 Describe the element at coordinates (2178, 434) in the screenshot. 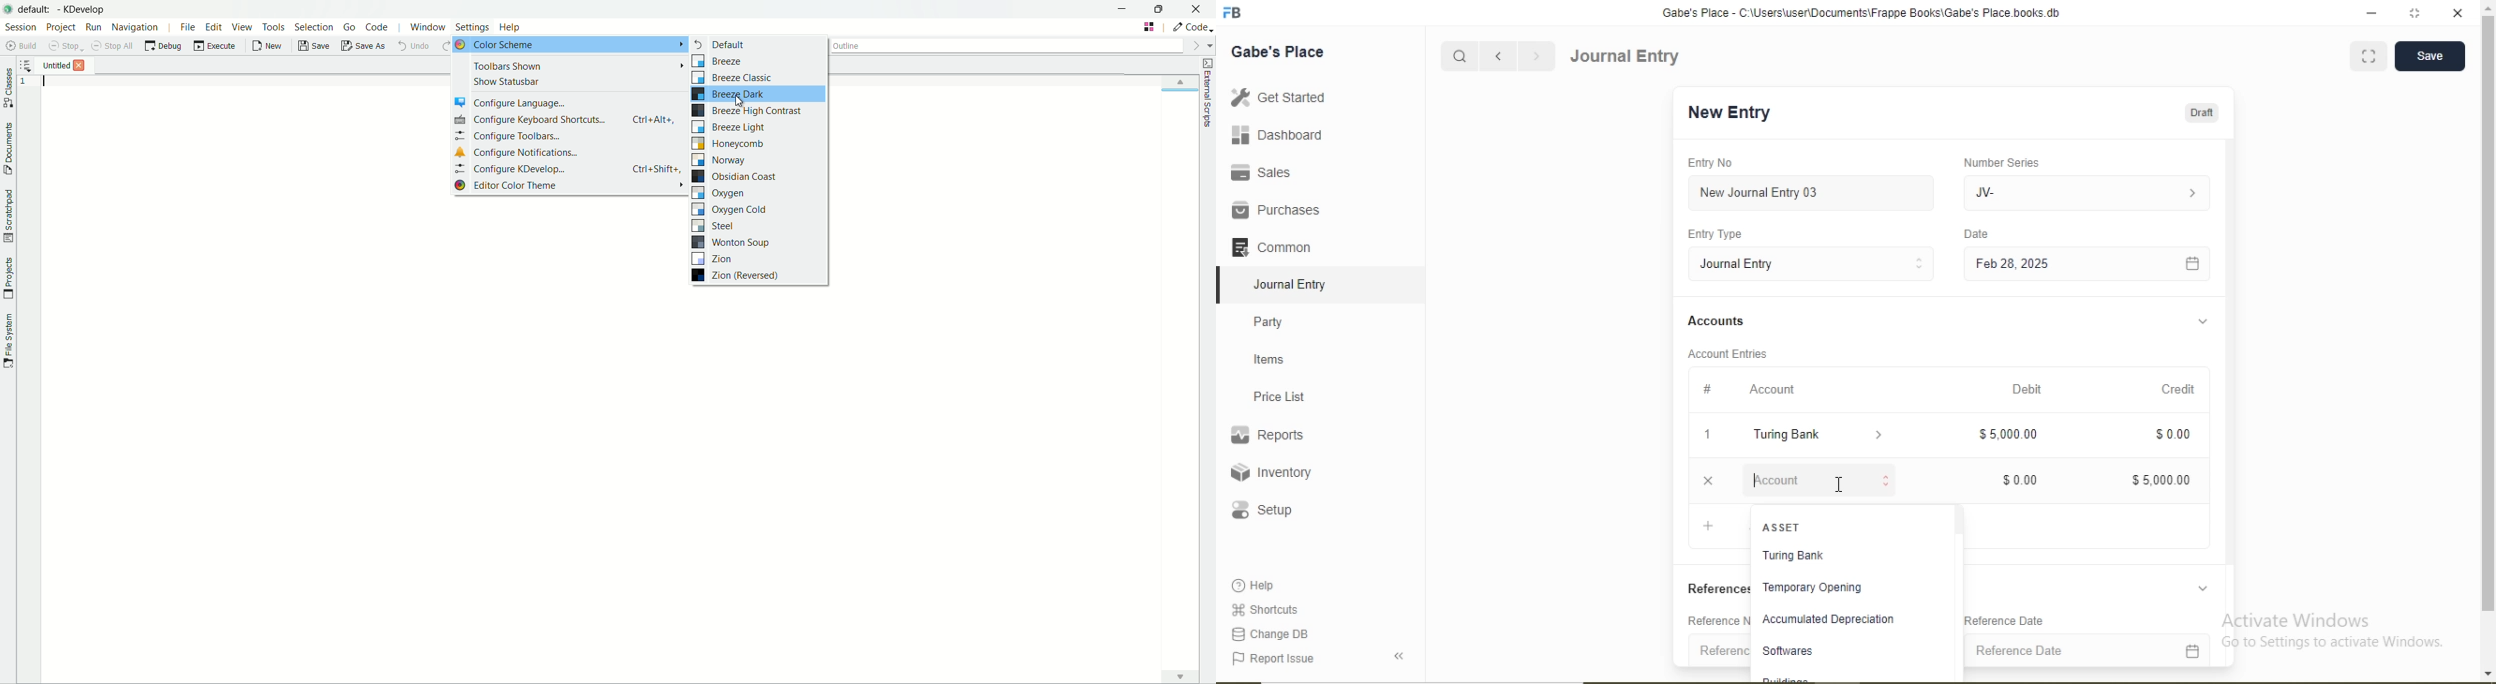

I see `$0.00` at that location.